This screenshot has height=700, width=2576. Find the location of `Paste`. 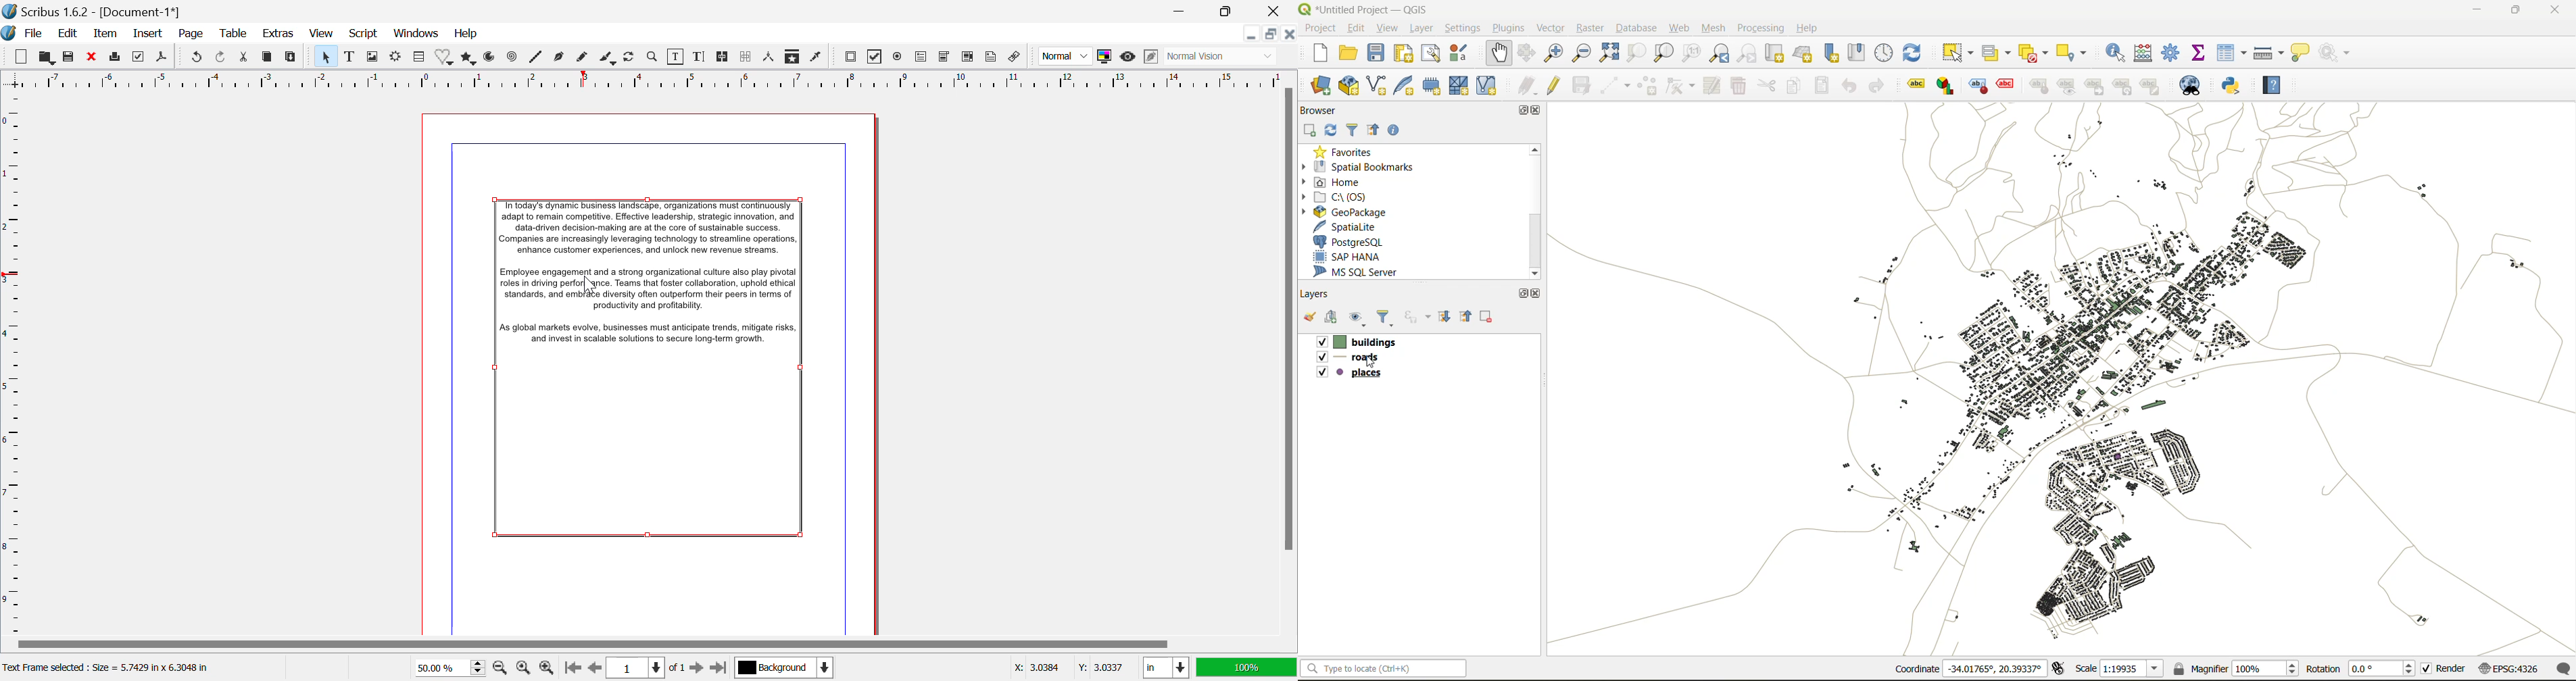

Paste is located at coordinates (291, 57).